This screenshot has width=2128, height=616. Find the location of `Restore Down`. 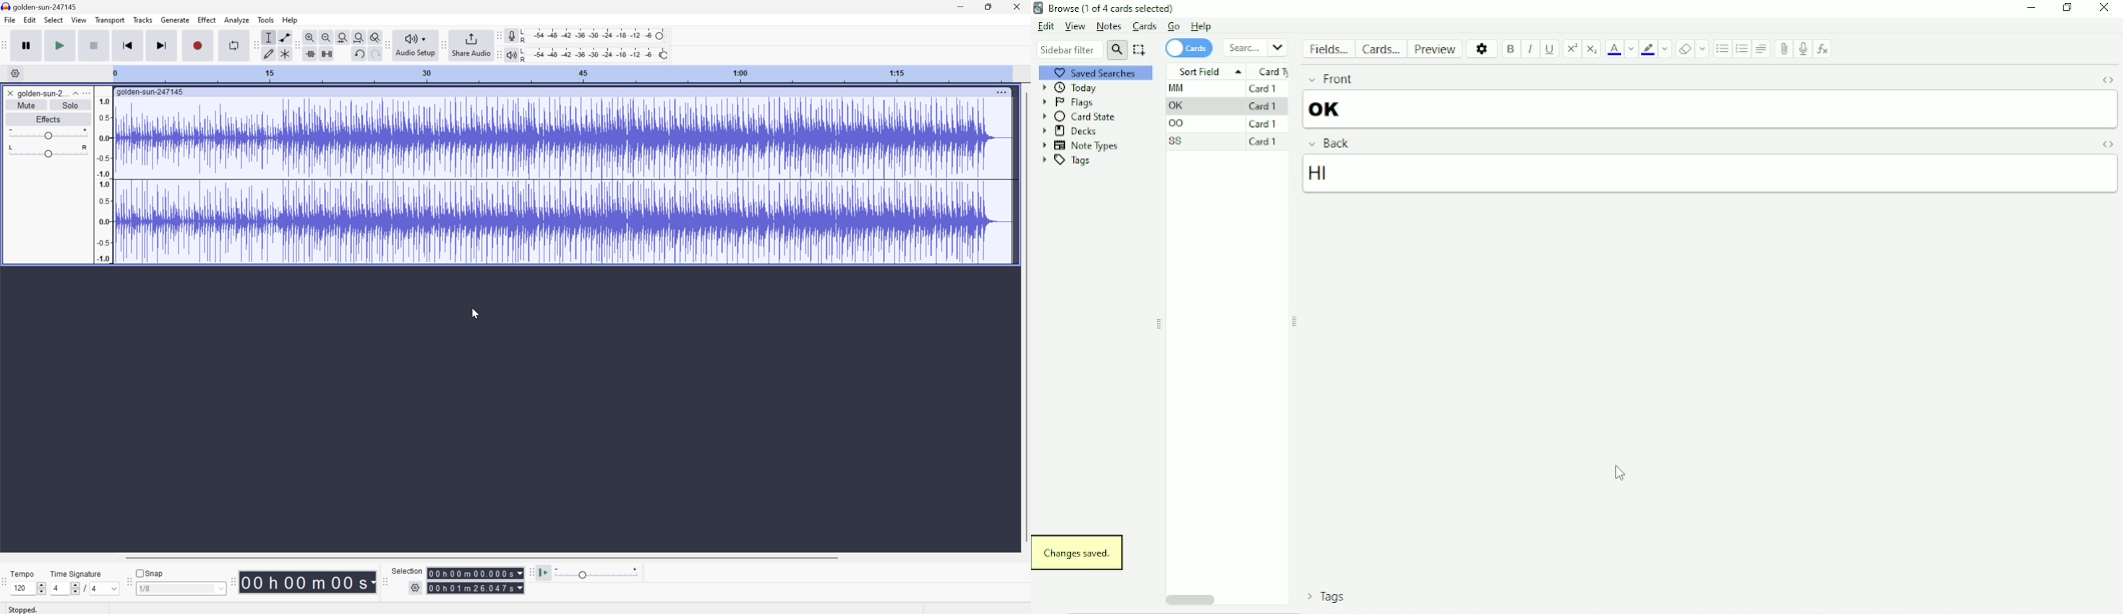

Restore Down is located at coordinates (988, 8).